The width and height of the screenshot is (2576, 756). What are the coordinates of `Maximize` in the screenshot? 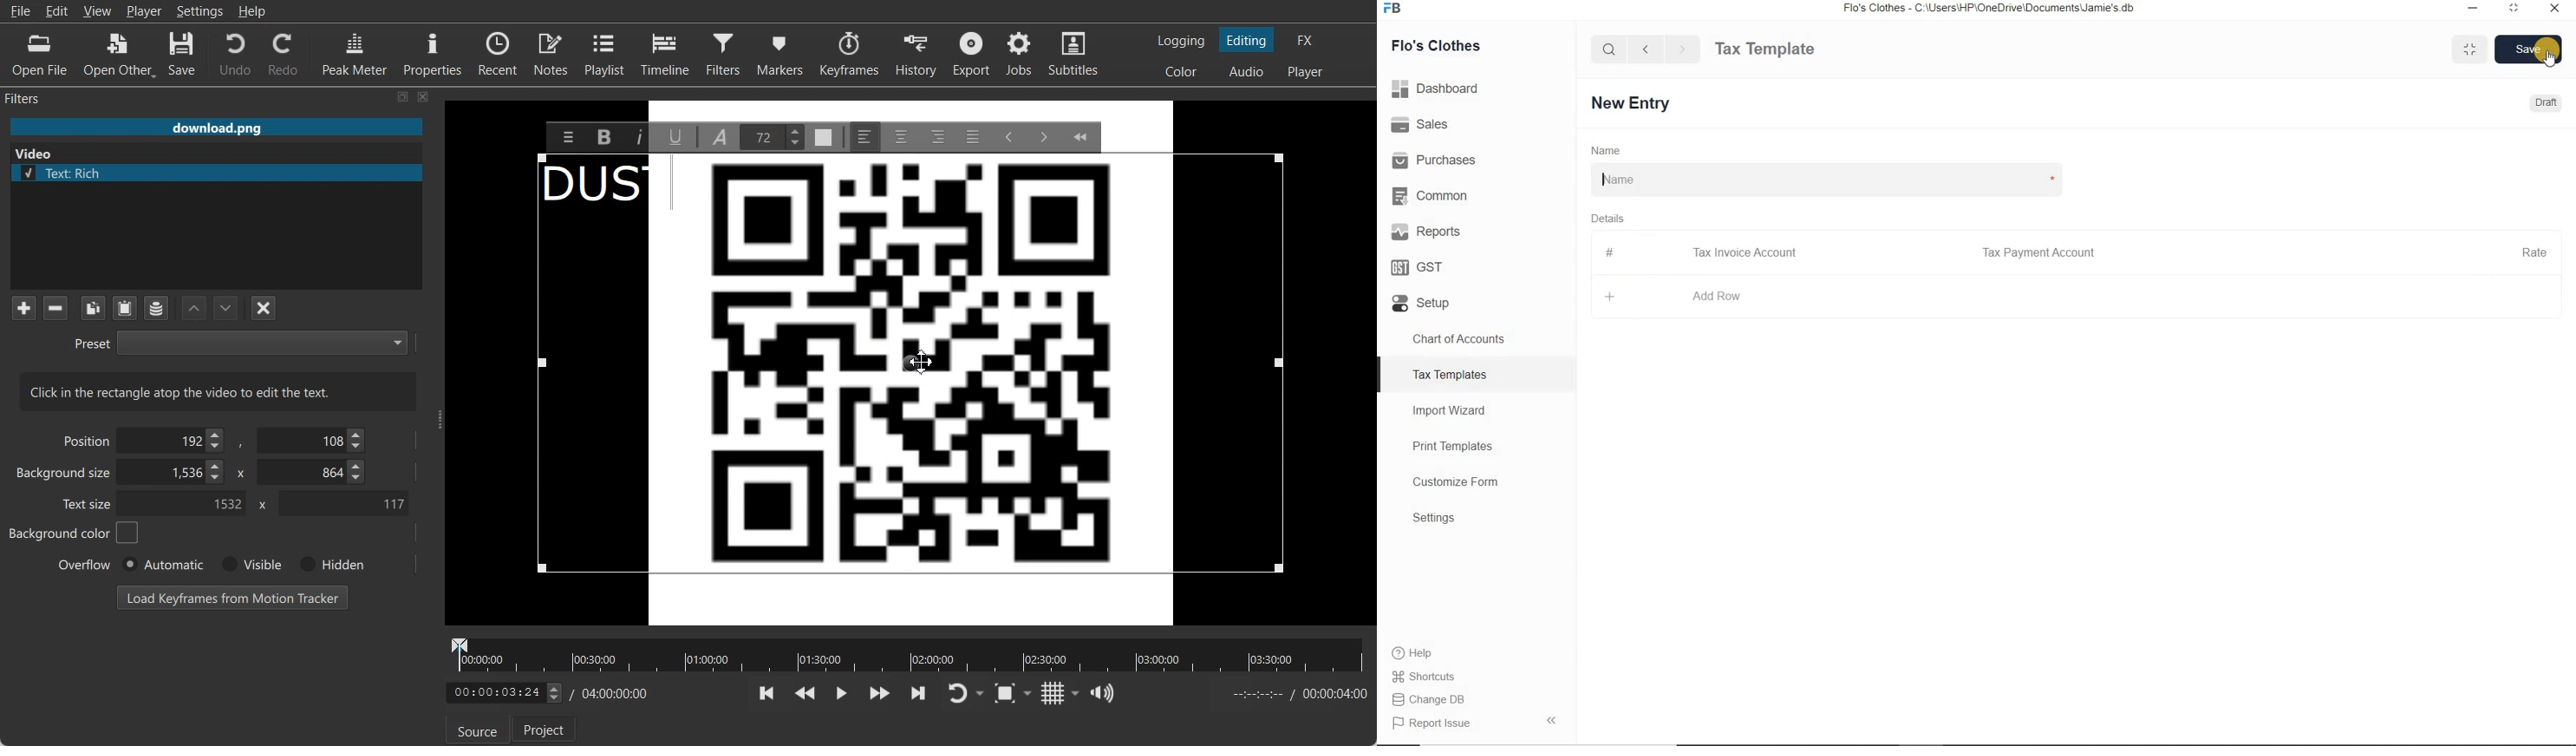 It's located at (403, 96).